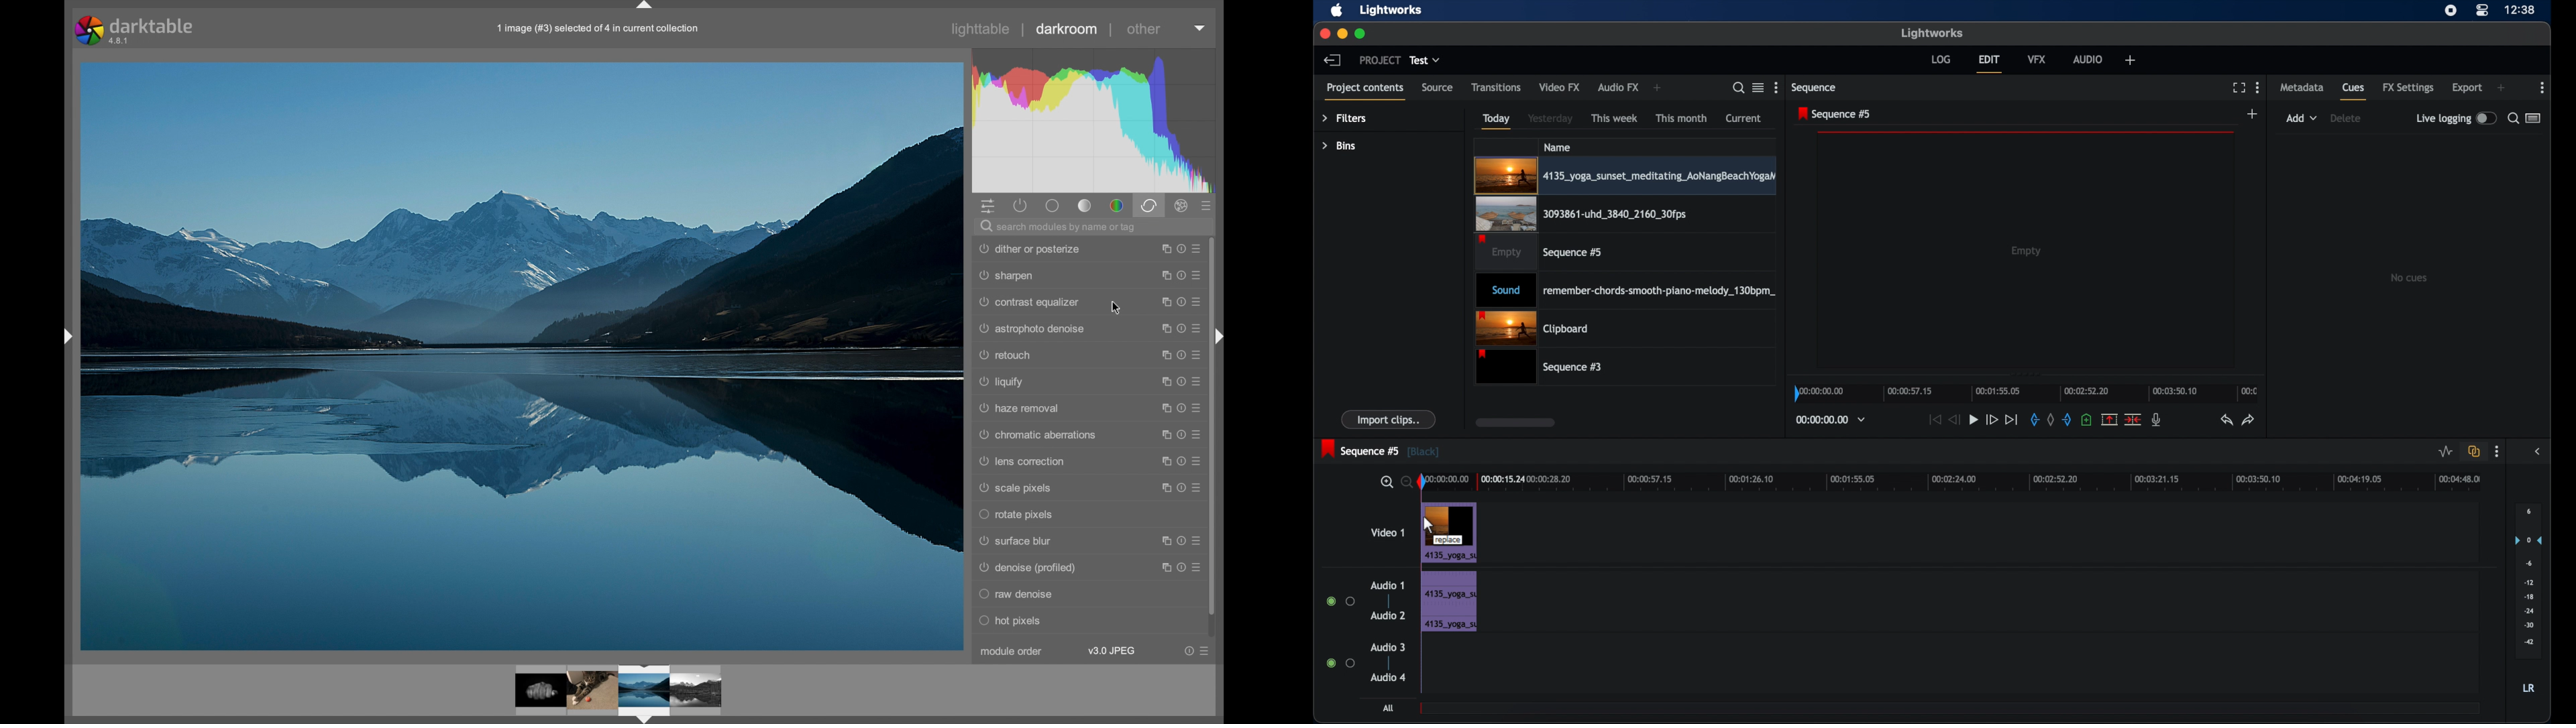 The width and height of the screenshot is (2576, 728). Describe the element at coordinates (1007, 277) in the screenshot. I see `sharpen` at that location.